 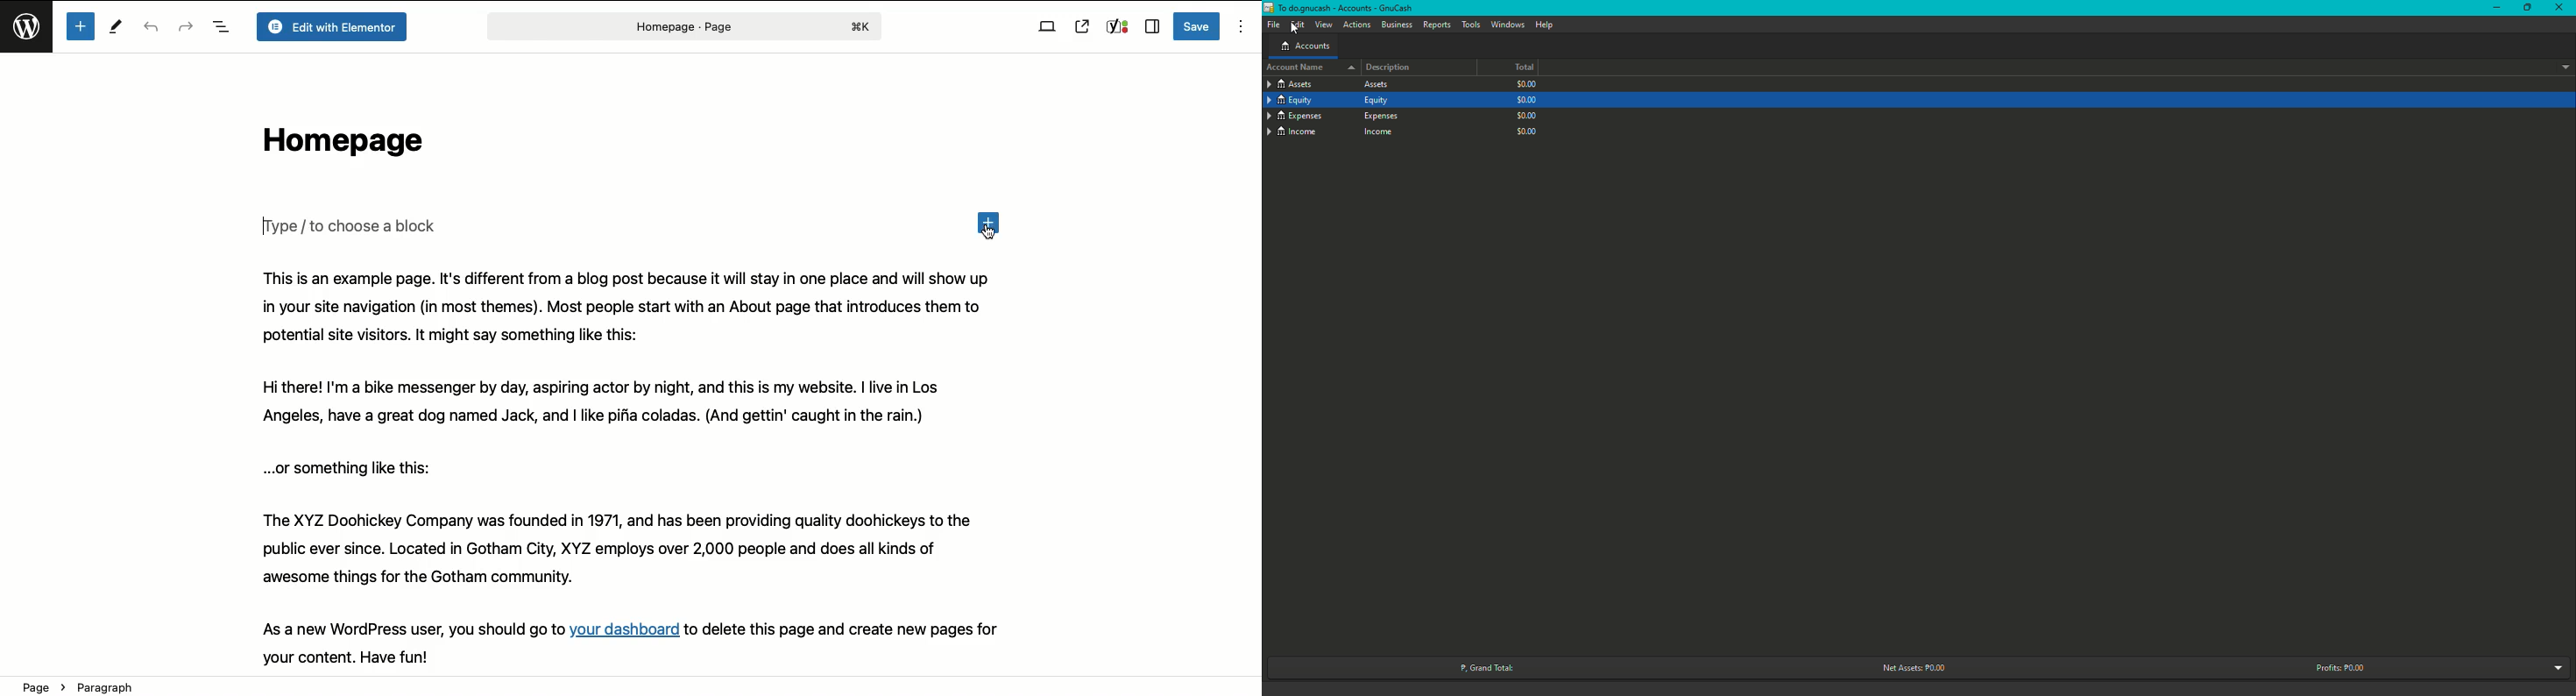 What do you see at coordinates (221, 28) in the screenshot?
I see `Document overview` at bounding box center [221, 28].